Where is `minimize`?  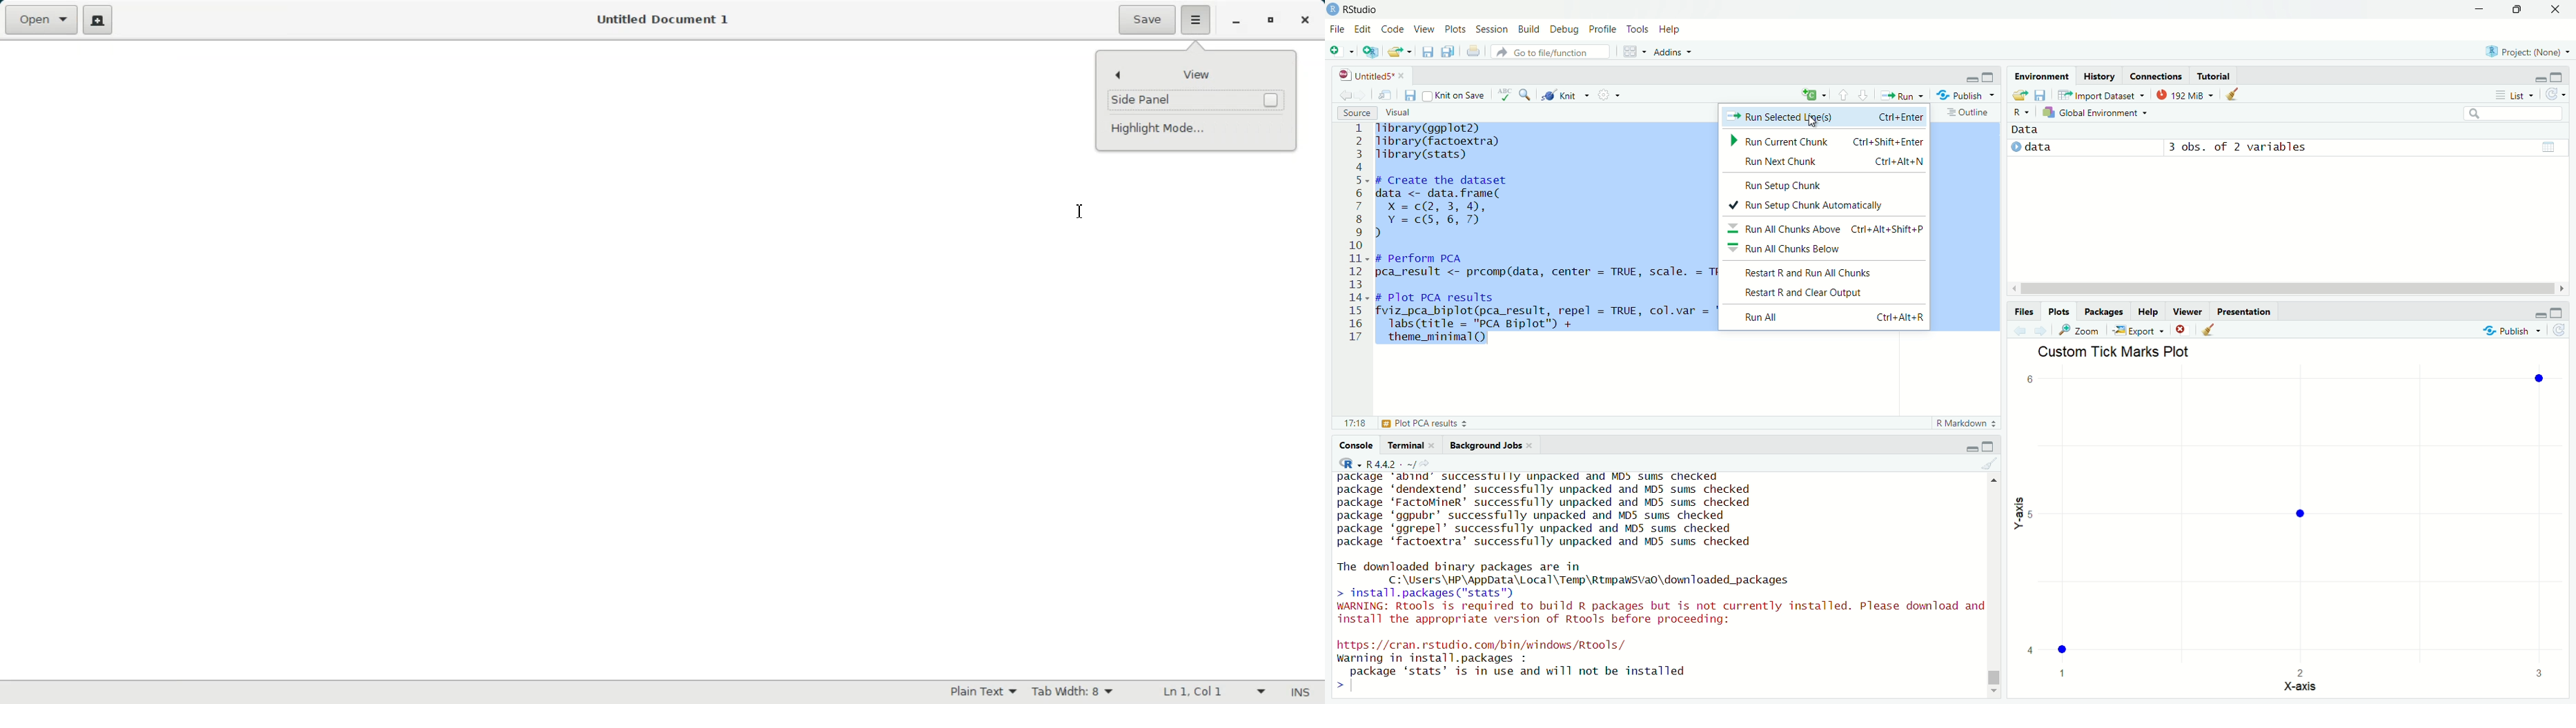
minimize is located at coordinates (2480, 9).